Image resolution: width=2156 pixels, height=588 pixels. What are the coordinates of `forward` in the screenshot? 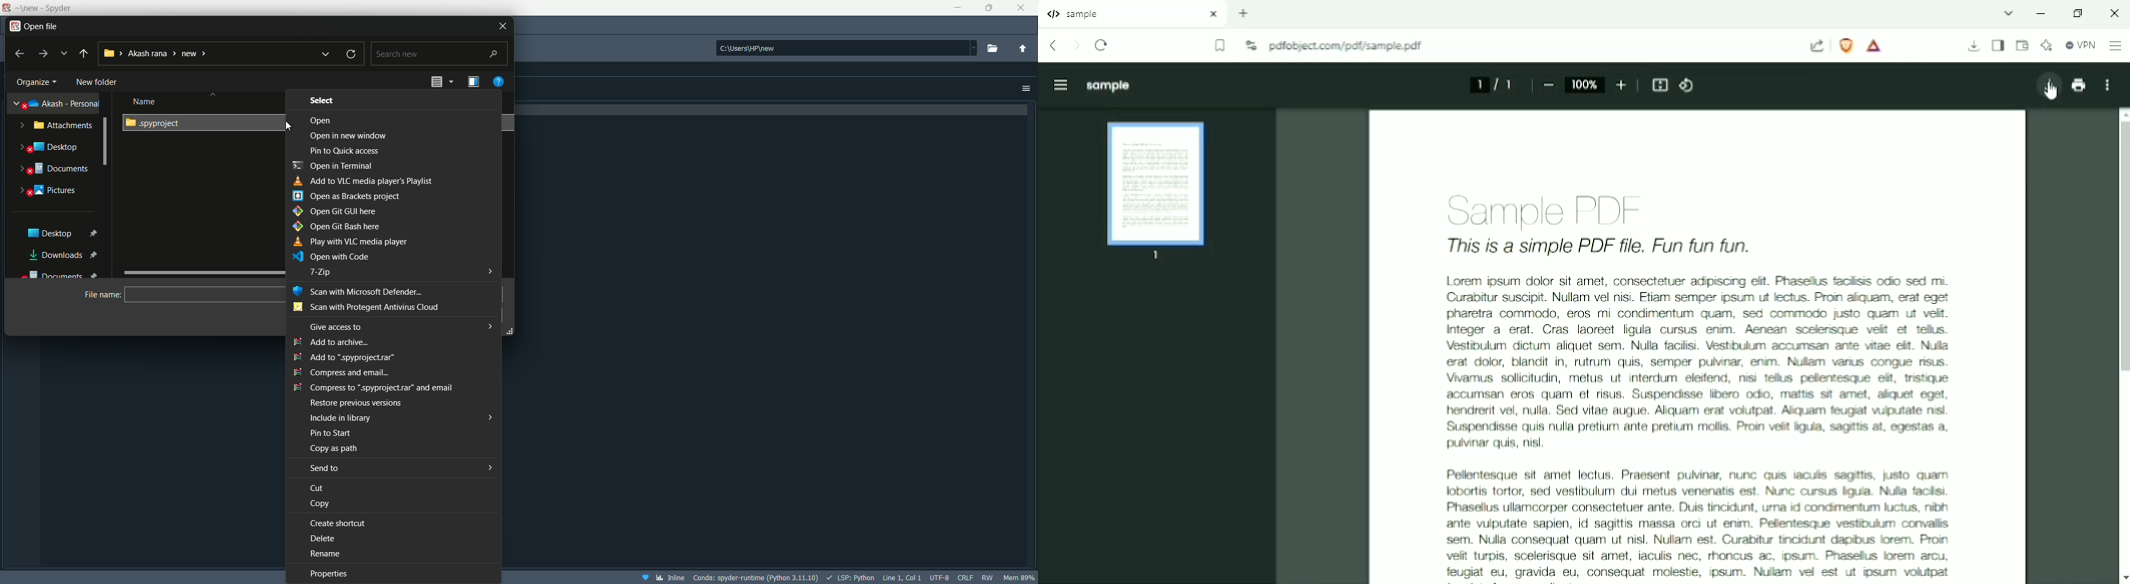 It's located at (41, 54).